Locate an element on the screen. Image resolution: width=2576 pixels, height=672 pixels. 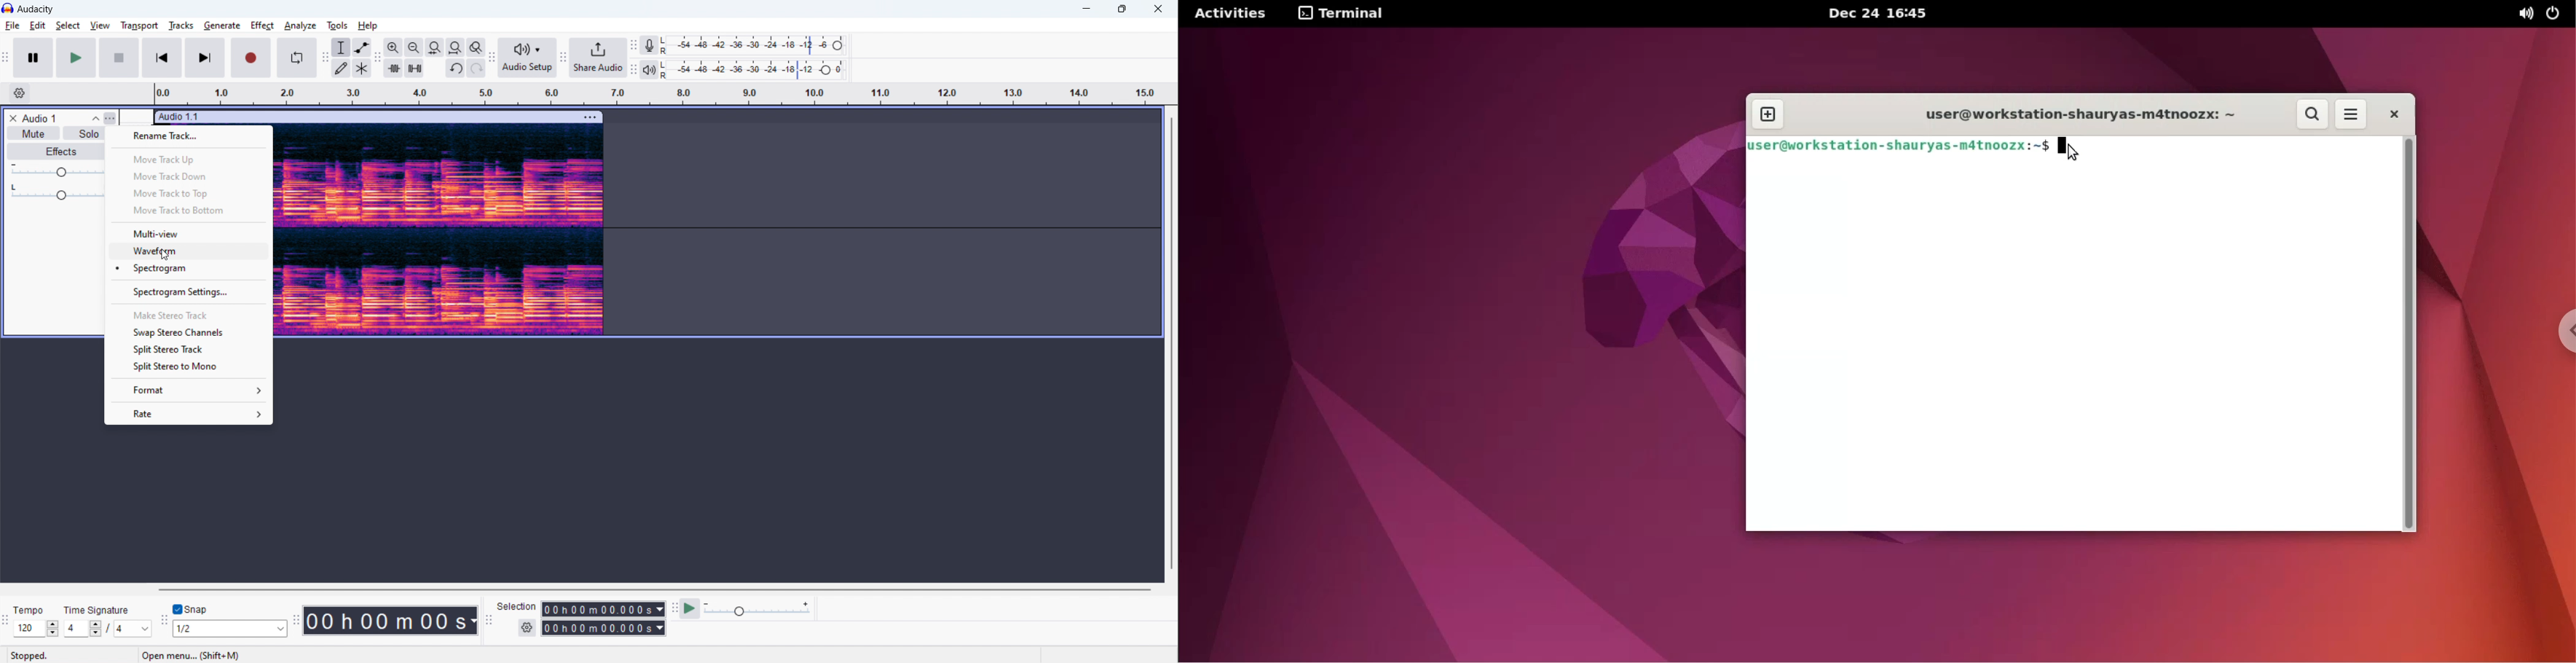
tracks is located at coordinates (180, 25).